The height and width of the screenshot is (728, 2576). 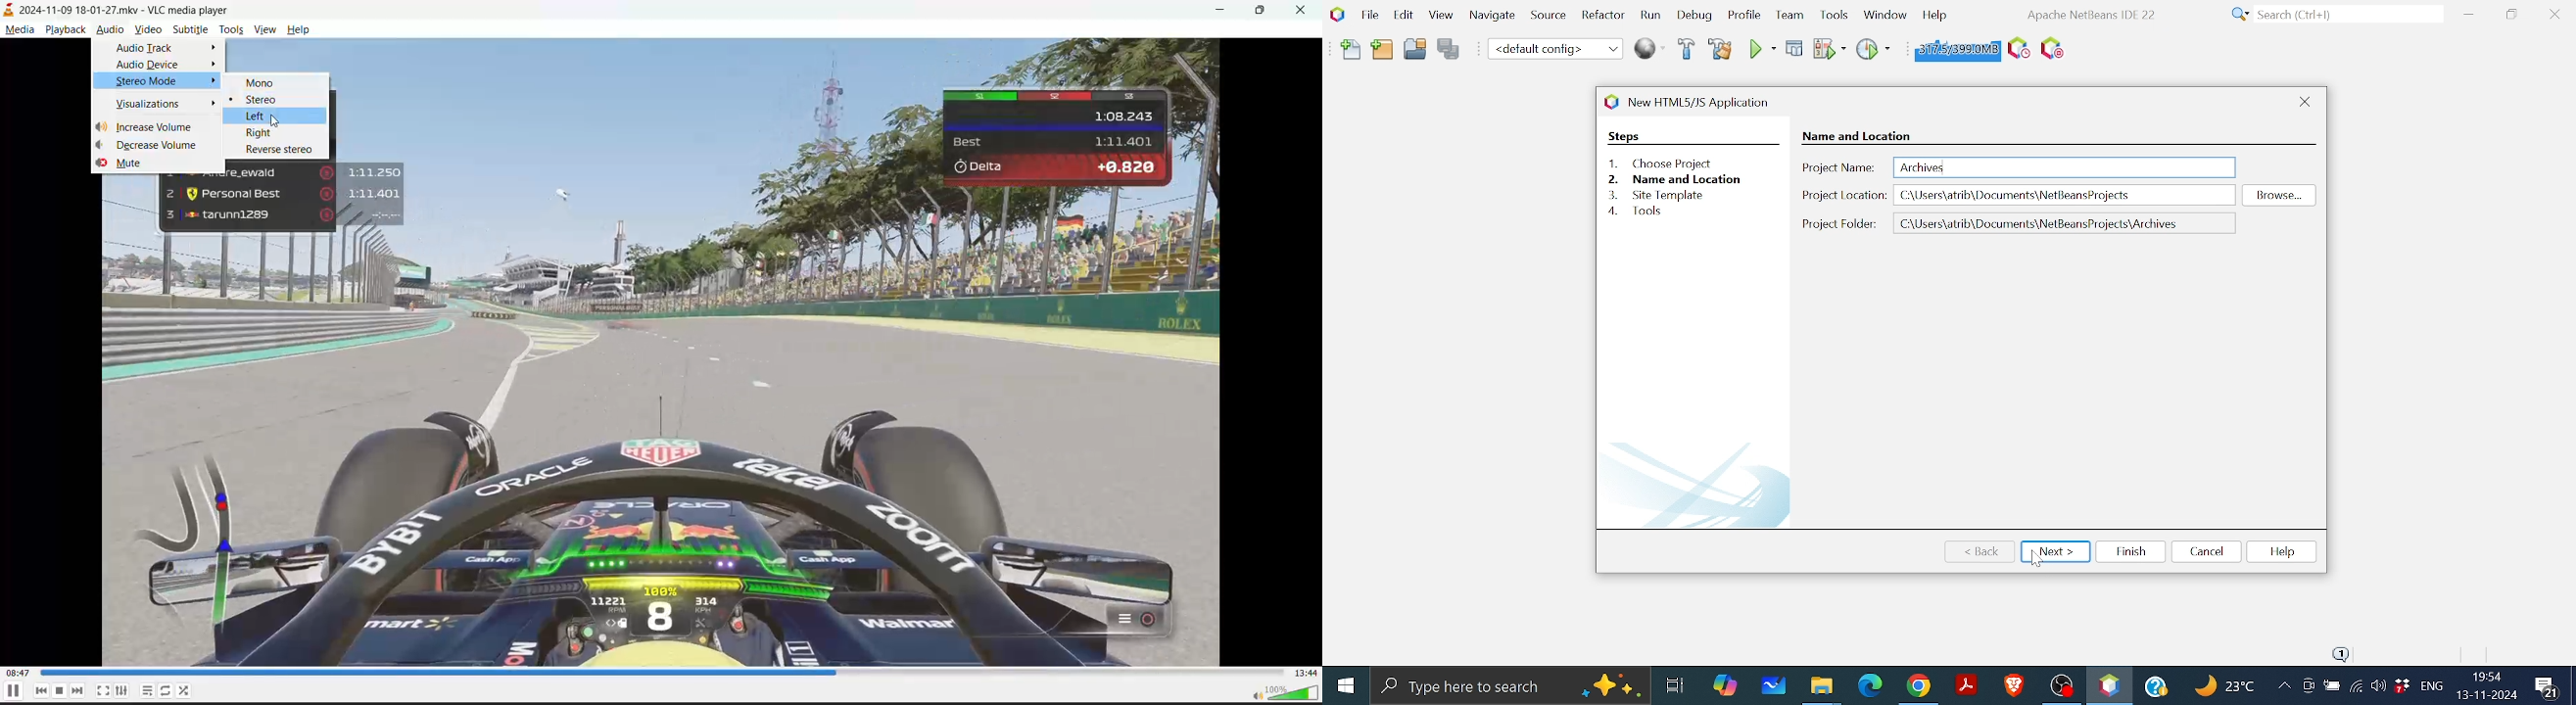 I want to click on help, so click(x=300, y=30).